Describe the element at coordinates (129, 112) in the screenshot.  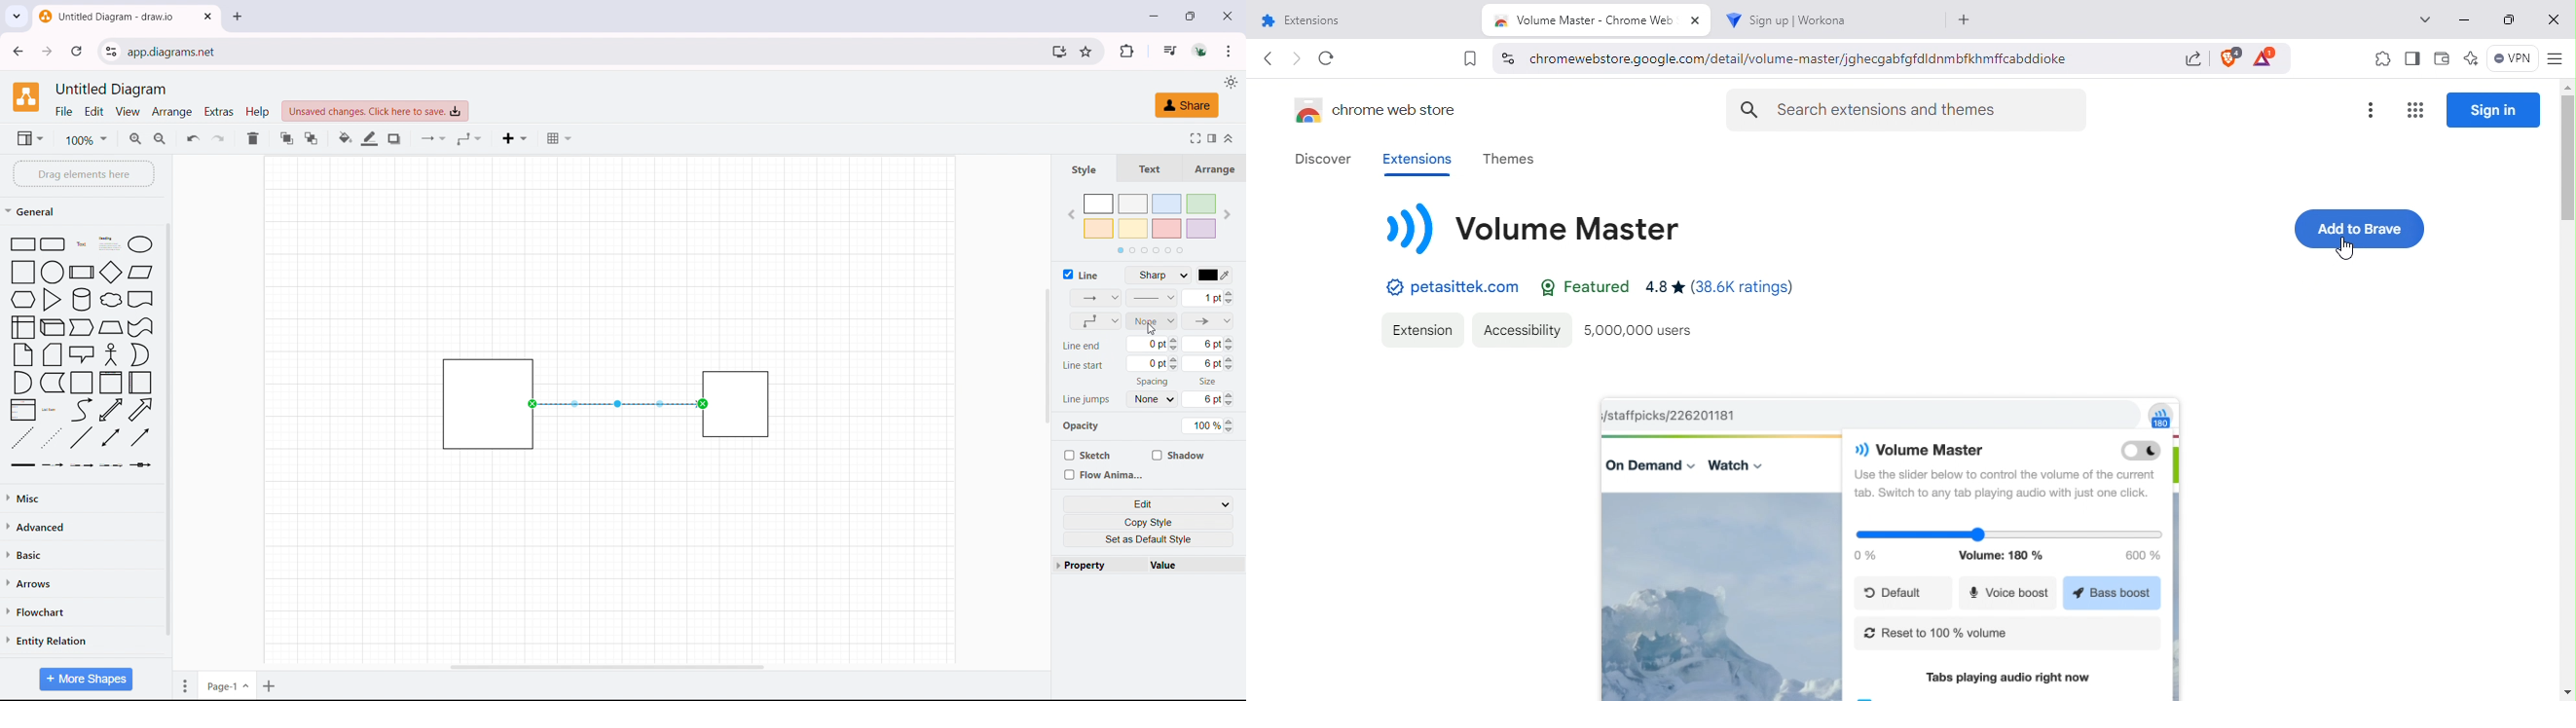
I see `view` at that location.